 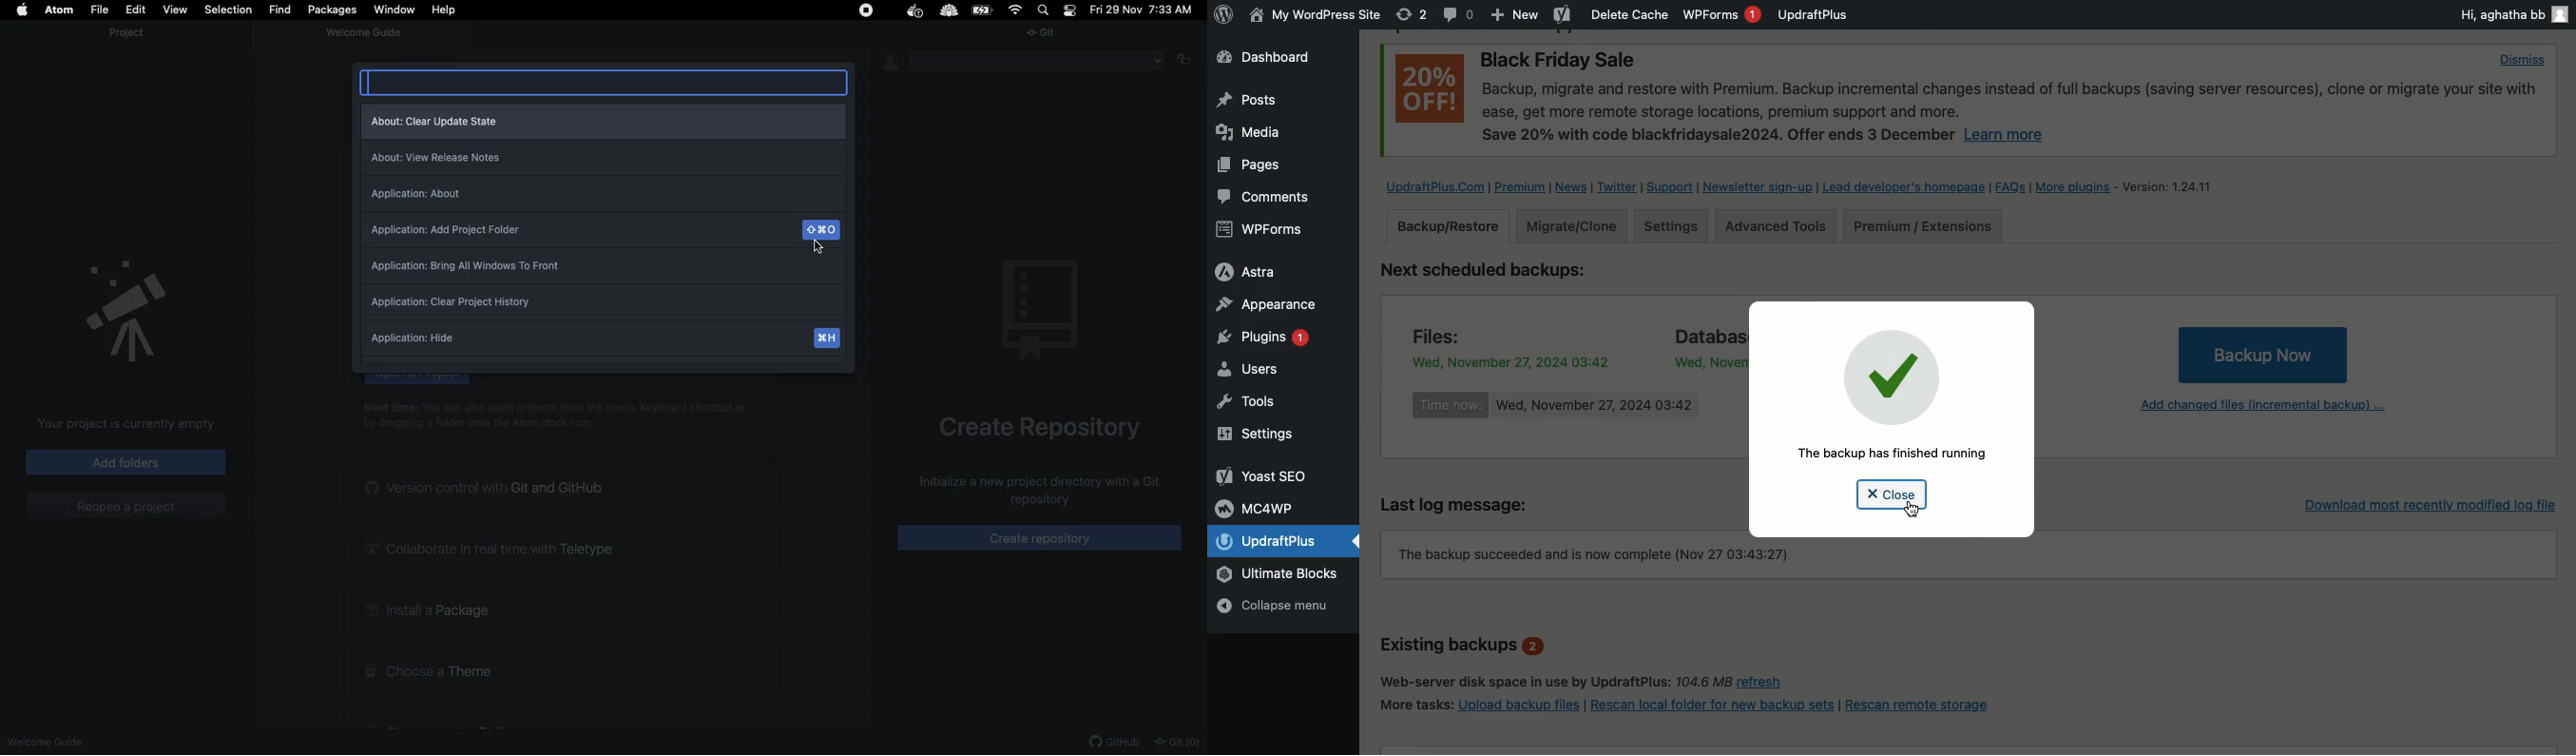 I want to click on About view release notes, so click(x=603, y=159).